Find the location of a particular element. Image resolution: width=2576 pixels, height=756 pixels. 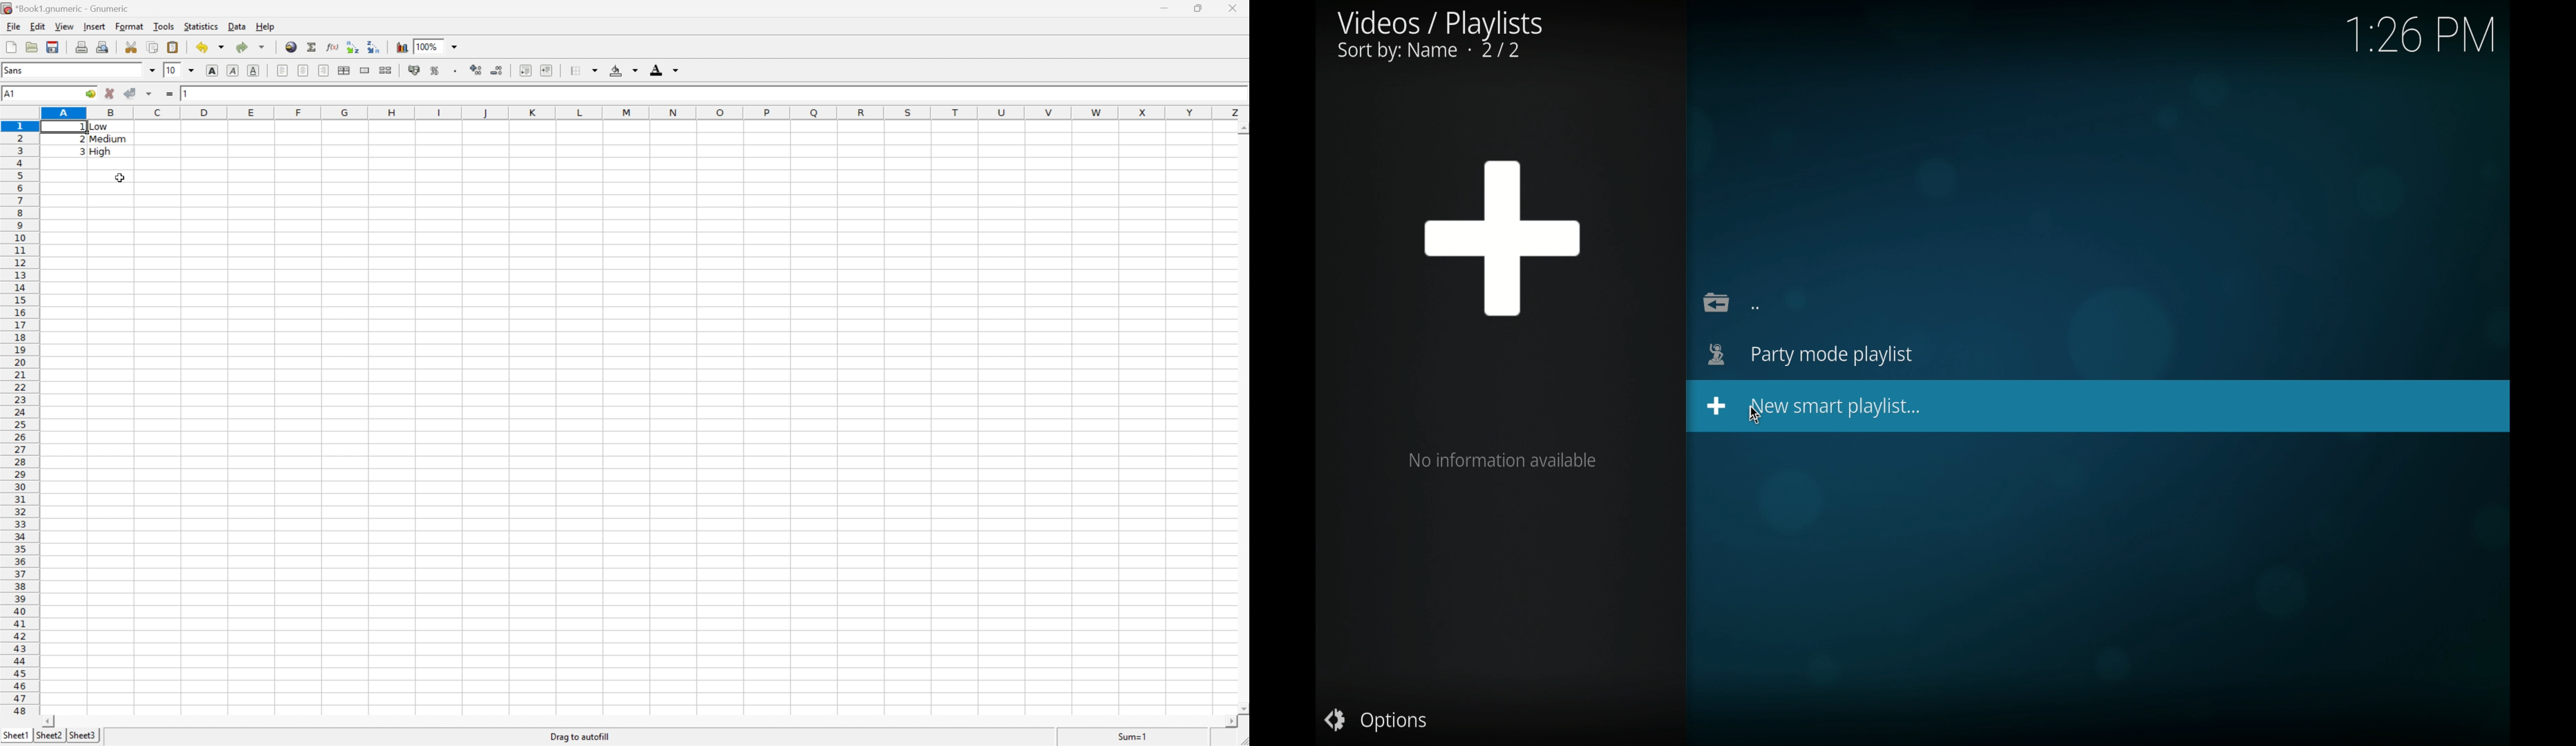

Edit function in current cell is located at coordinates (334, 47).